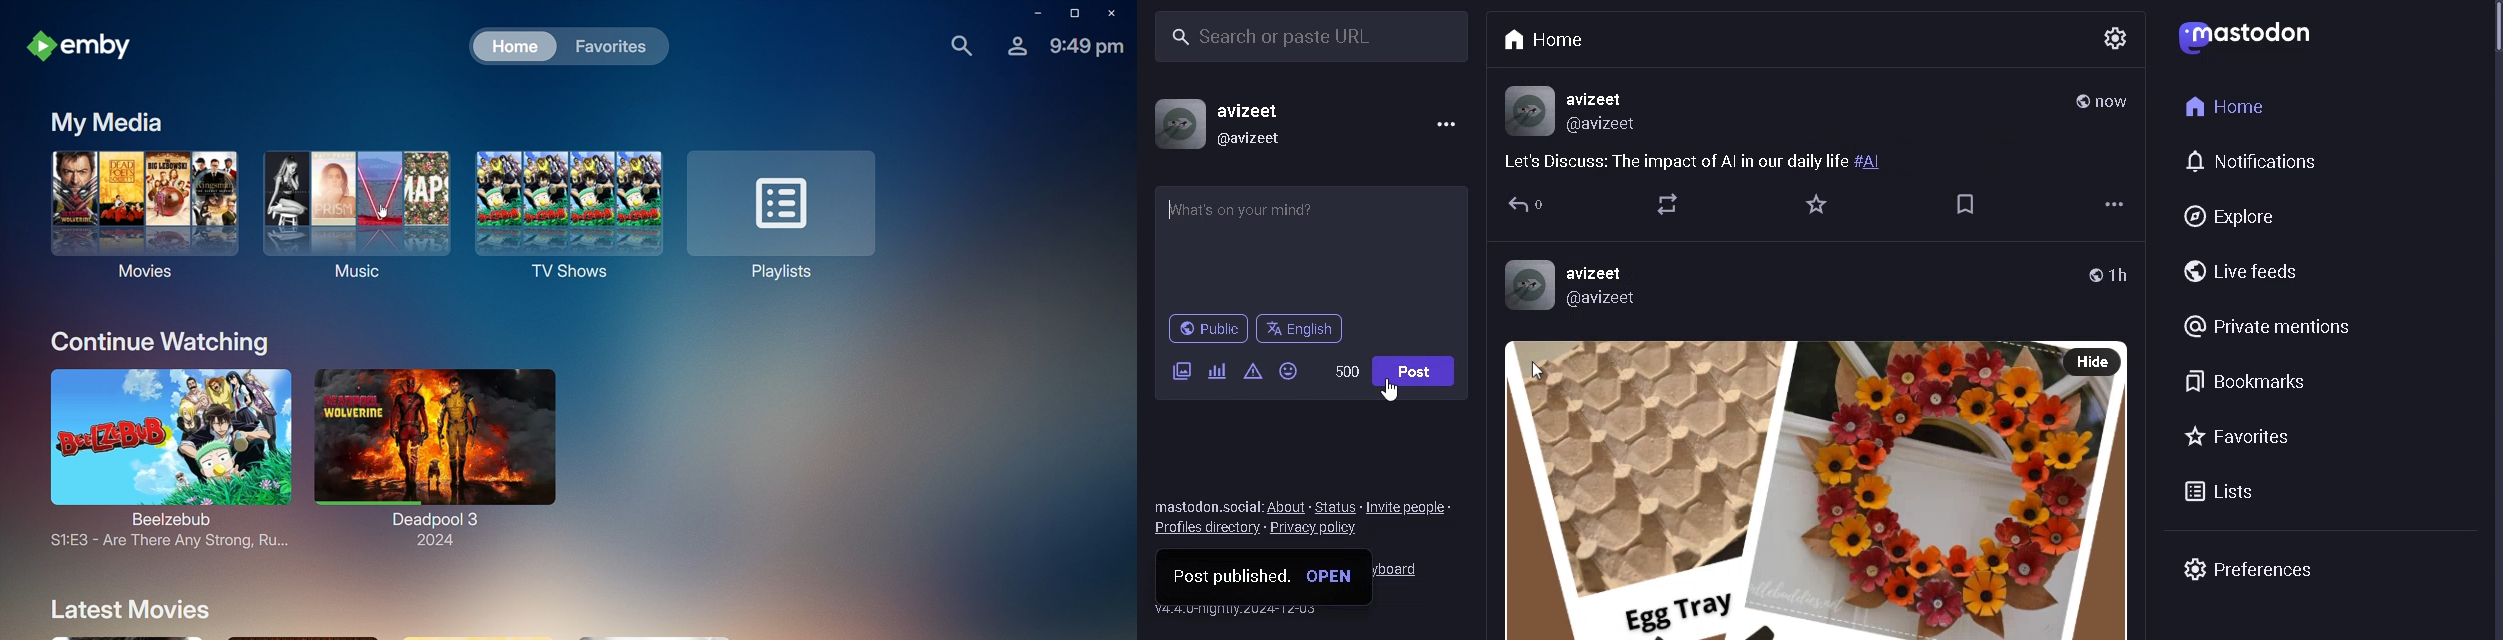  I want to click on PRIVACY POLICY, so click(1316, 533).